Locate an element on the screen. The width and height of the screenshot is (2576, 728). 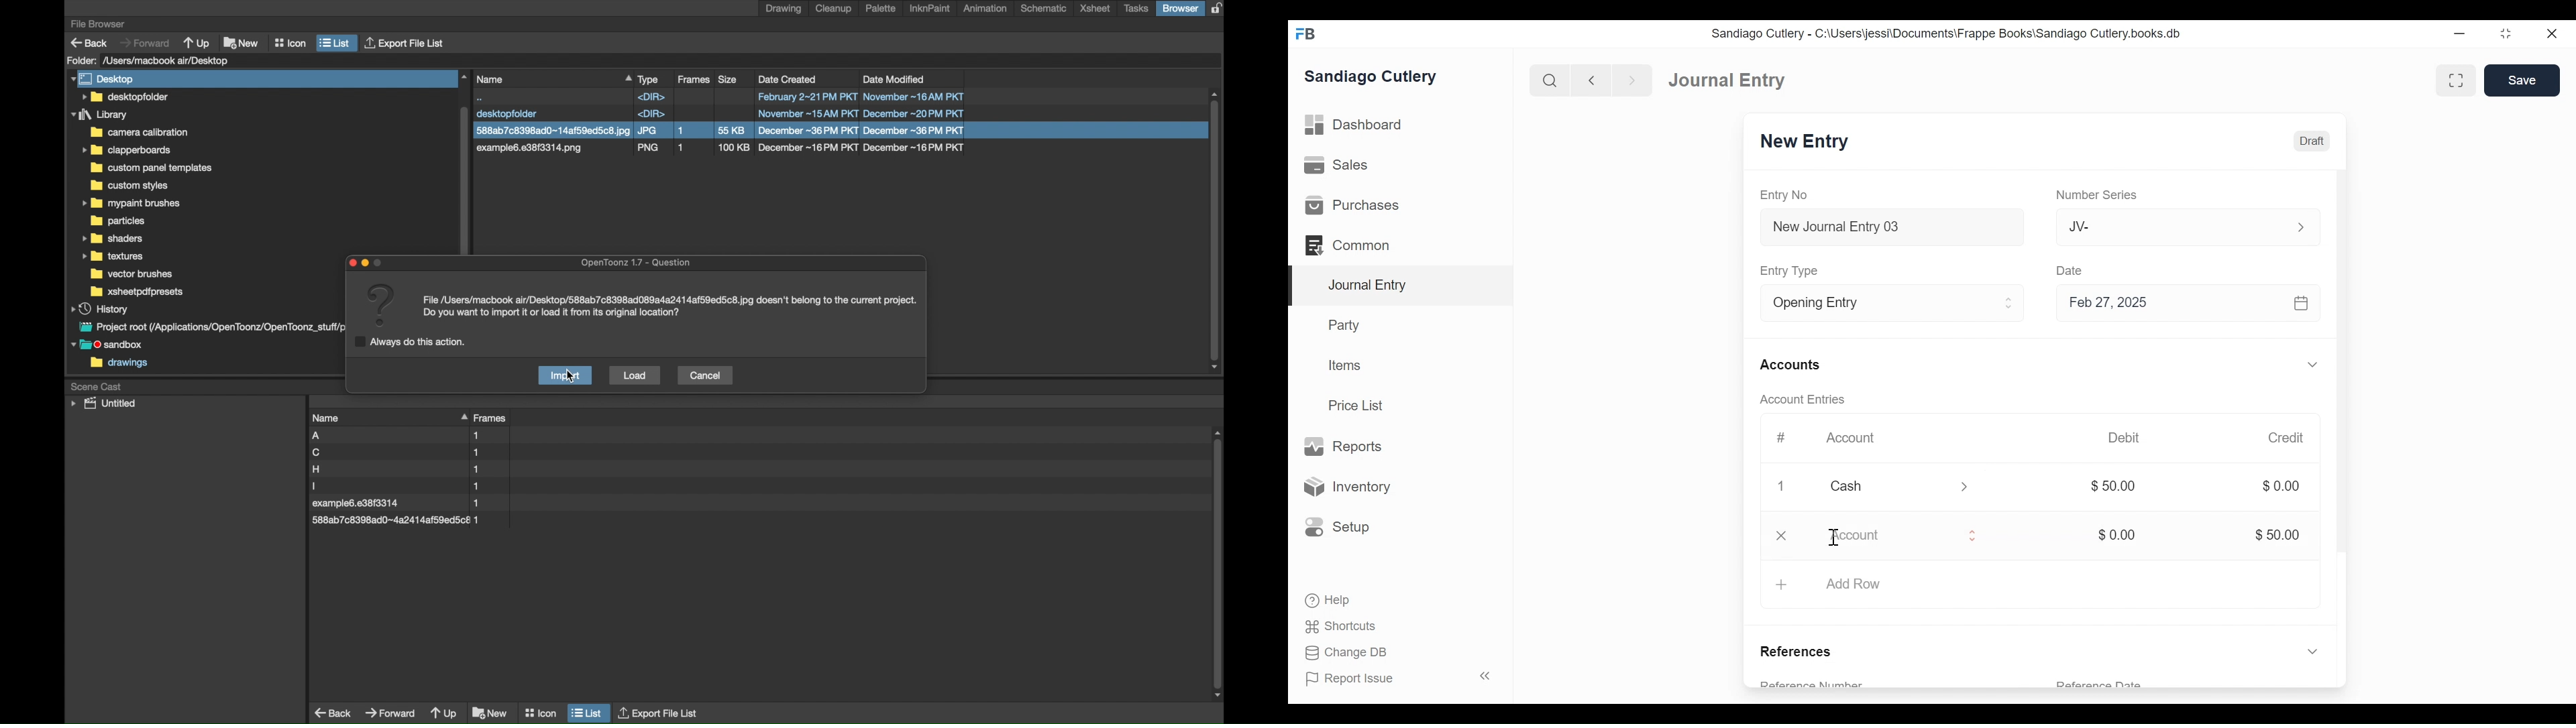
Help is located at coordinates (1329, 601).